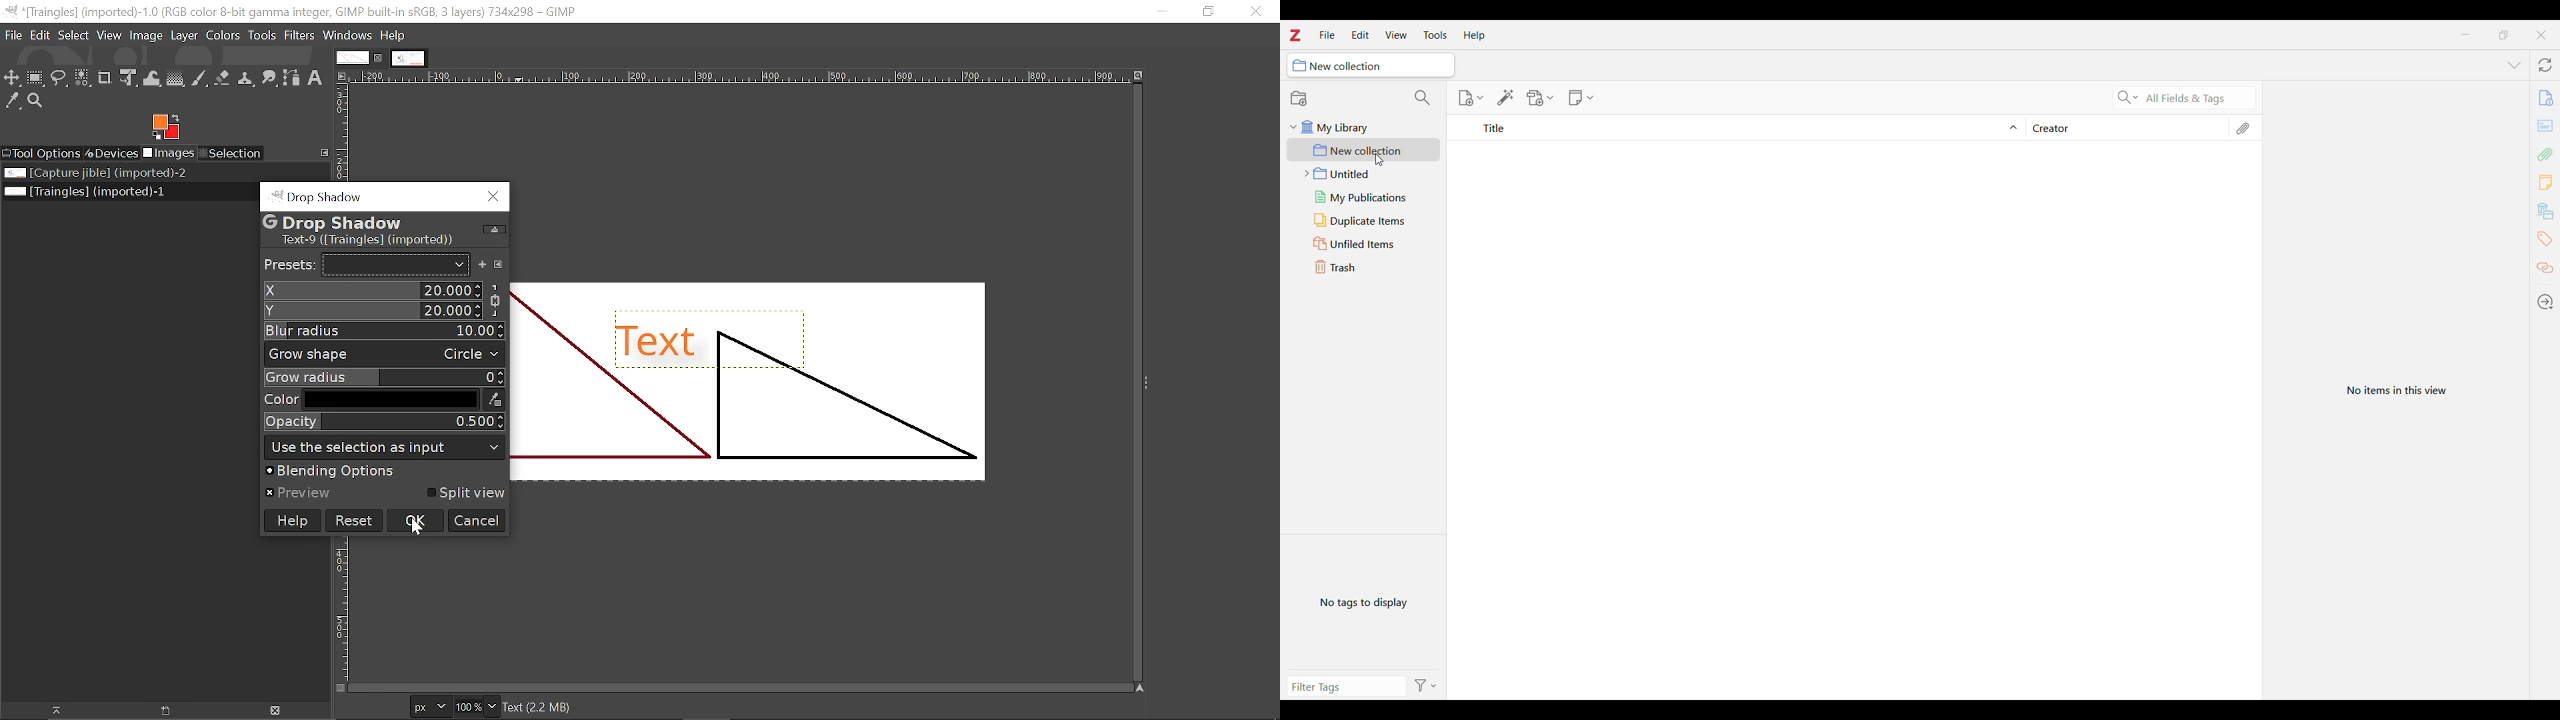 Image resolution: width=2576 pixels, height=728 pixels. Describe the element at coordinates (1361, 35) in the screenshot. I see `Edit menu` at that location.